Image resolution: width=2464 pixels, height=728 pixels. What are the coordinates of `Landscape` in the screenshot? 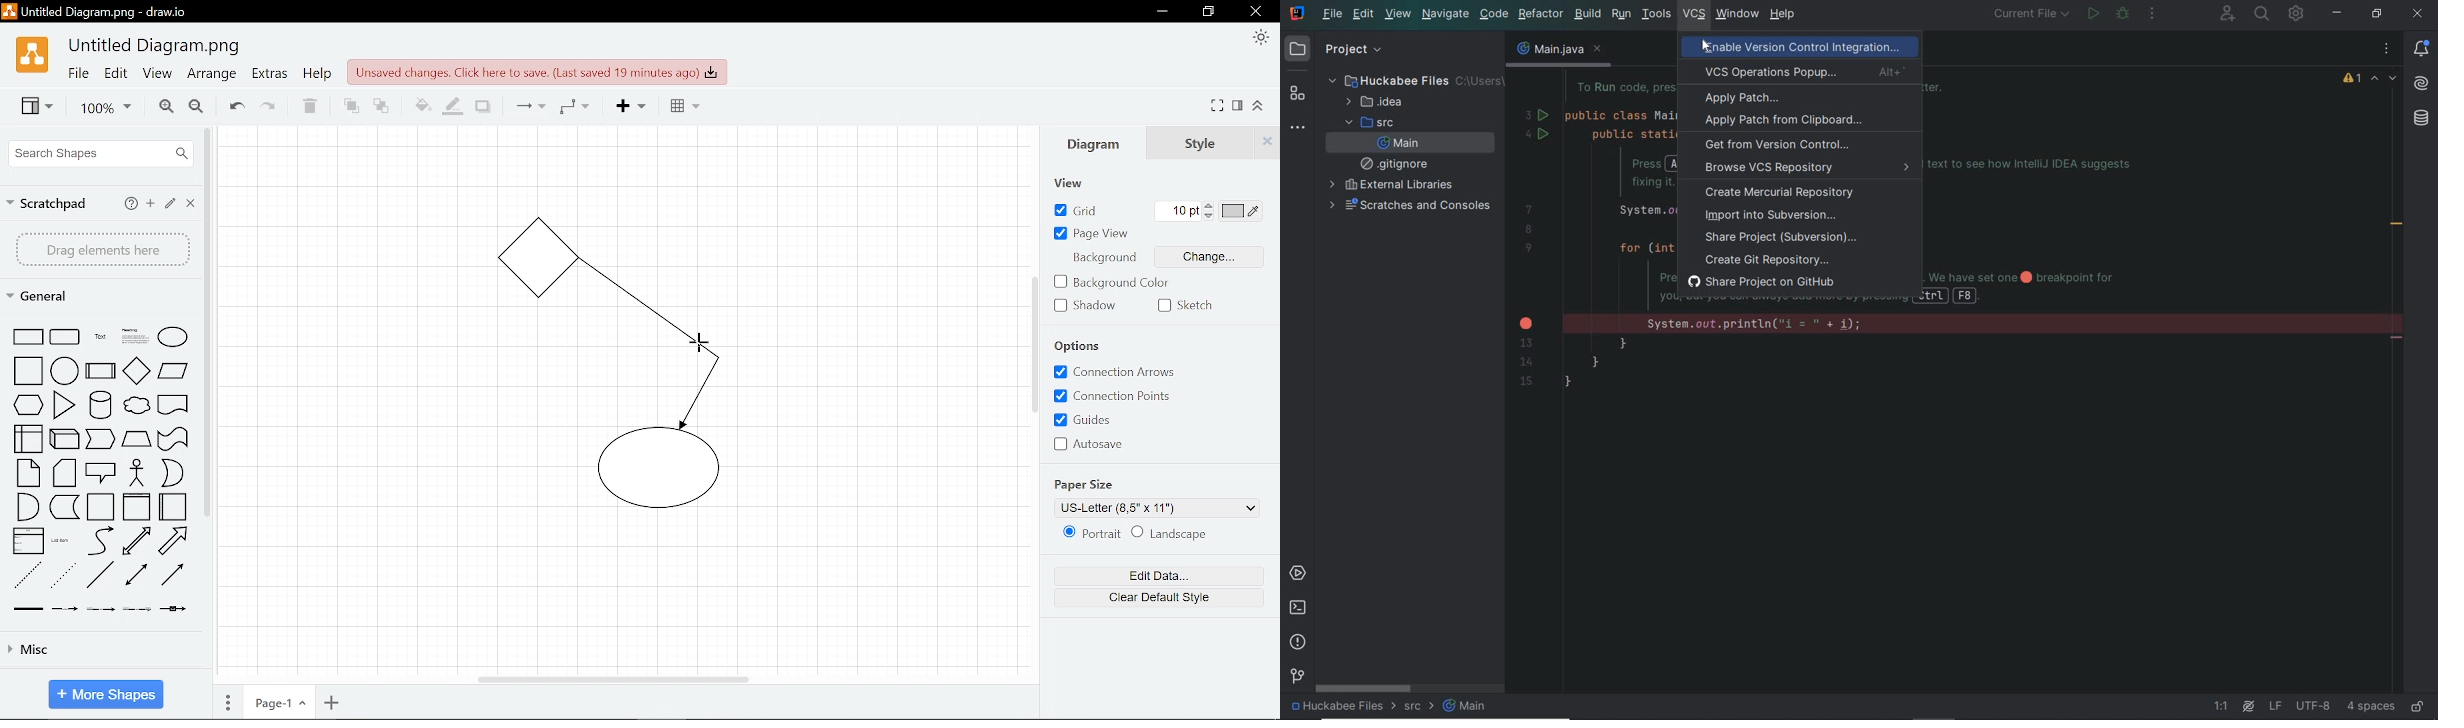 It's located at (1179, 534).